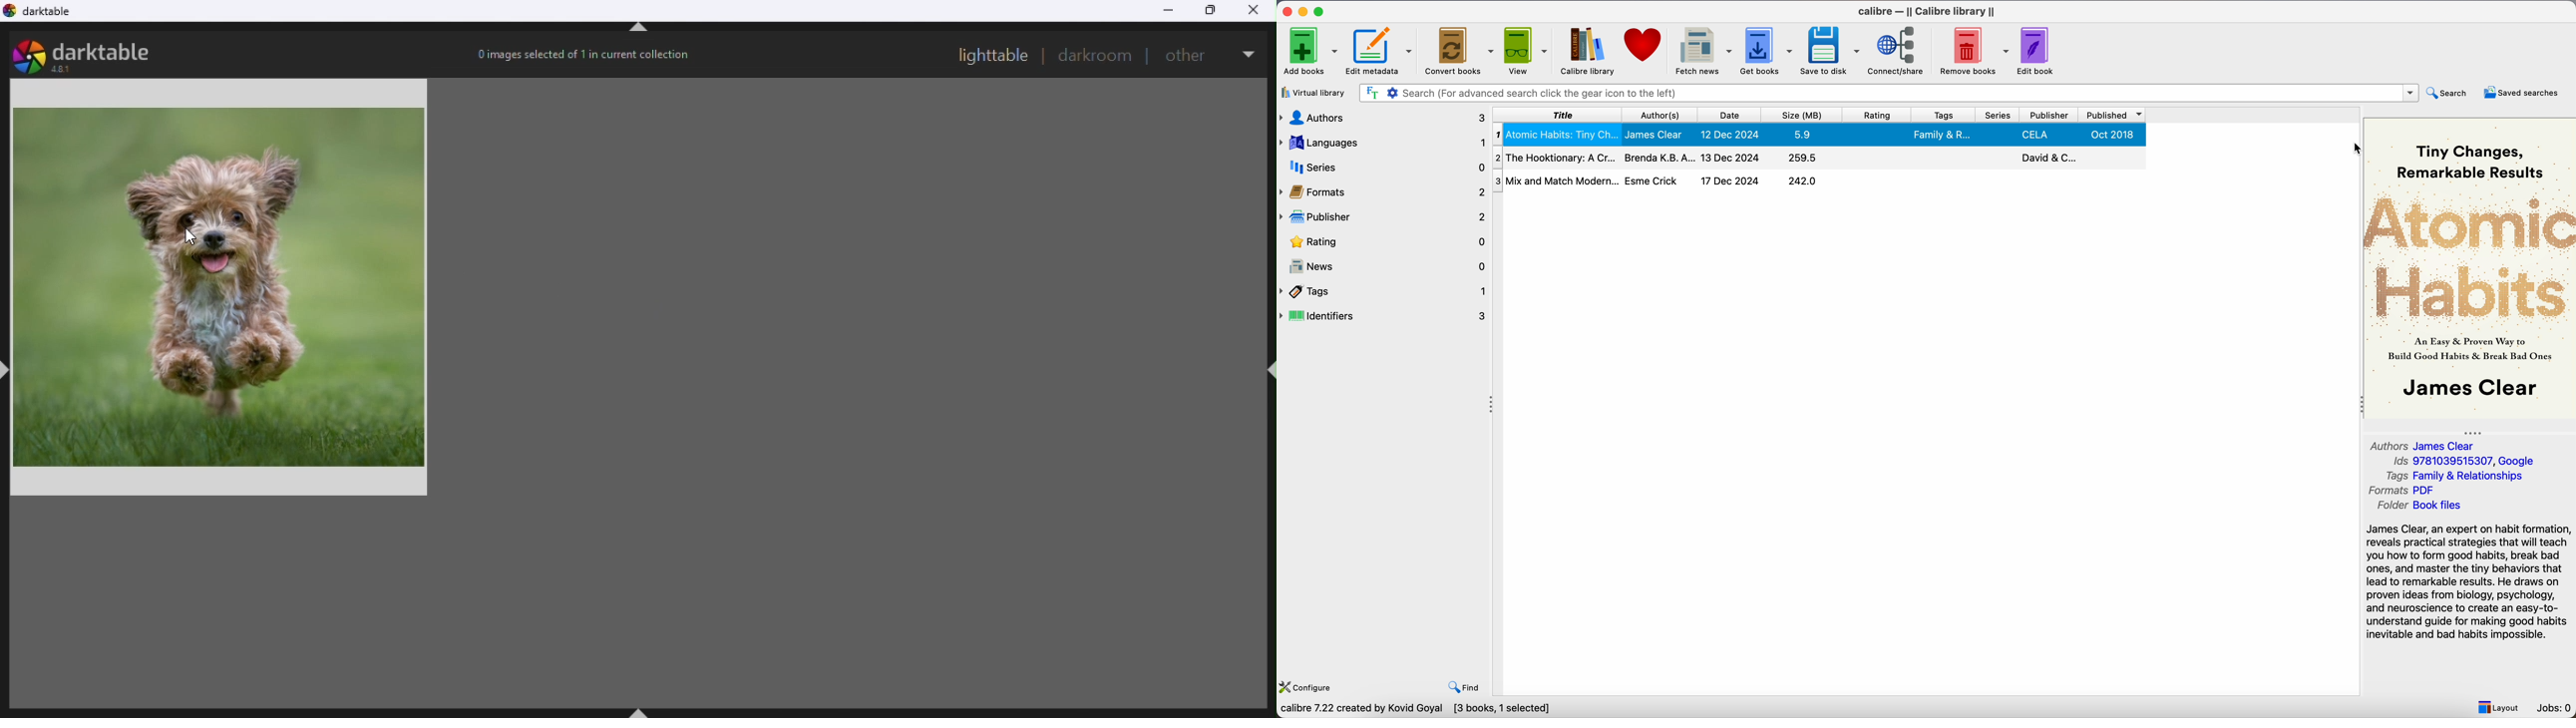  I want to click on Dark table logo, so click(92, 52).